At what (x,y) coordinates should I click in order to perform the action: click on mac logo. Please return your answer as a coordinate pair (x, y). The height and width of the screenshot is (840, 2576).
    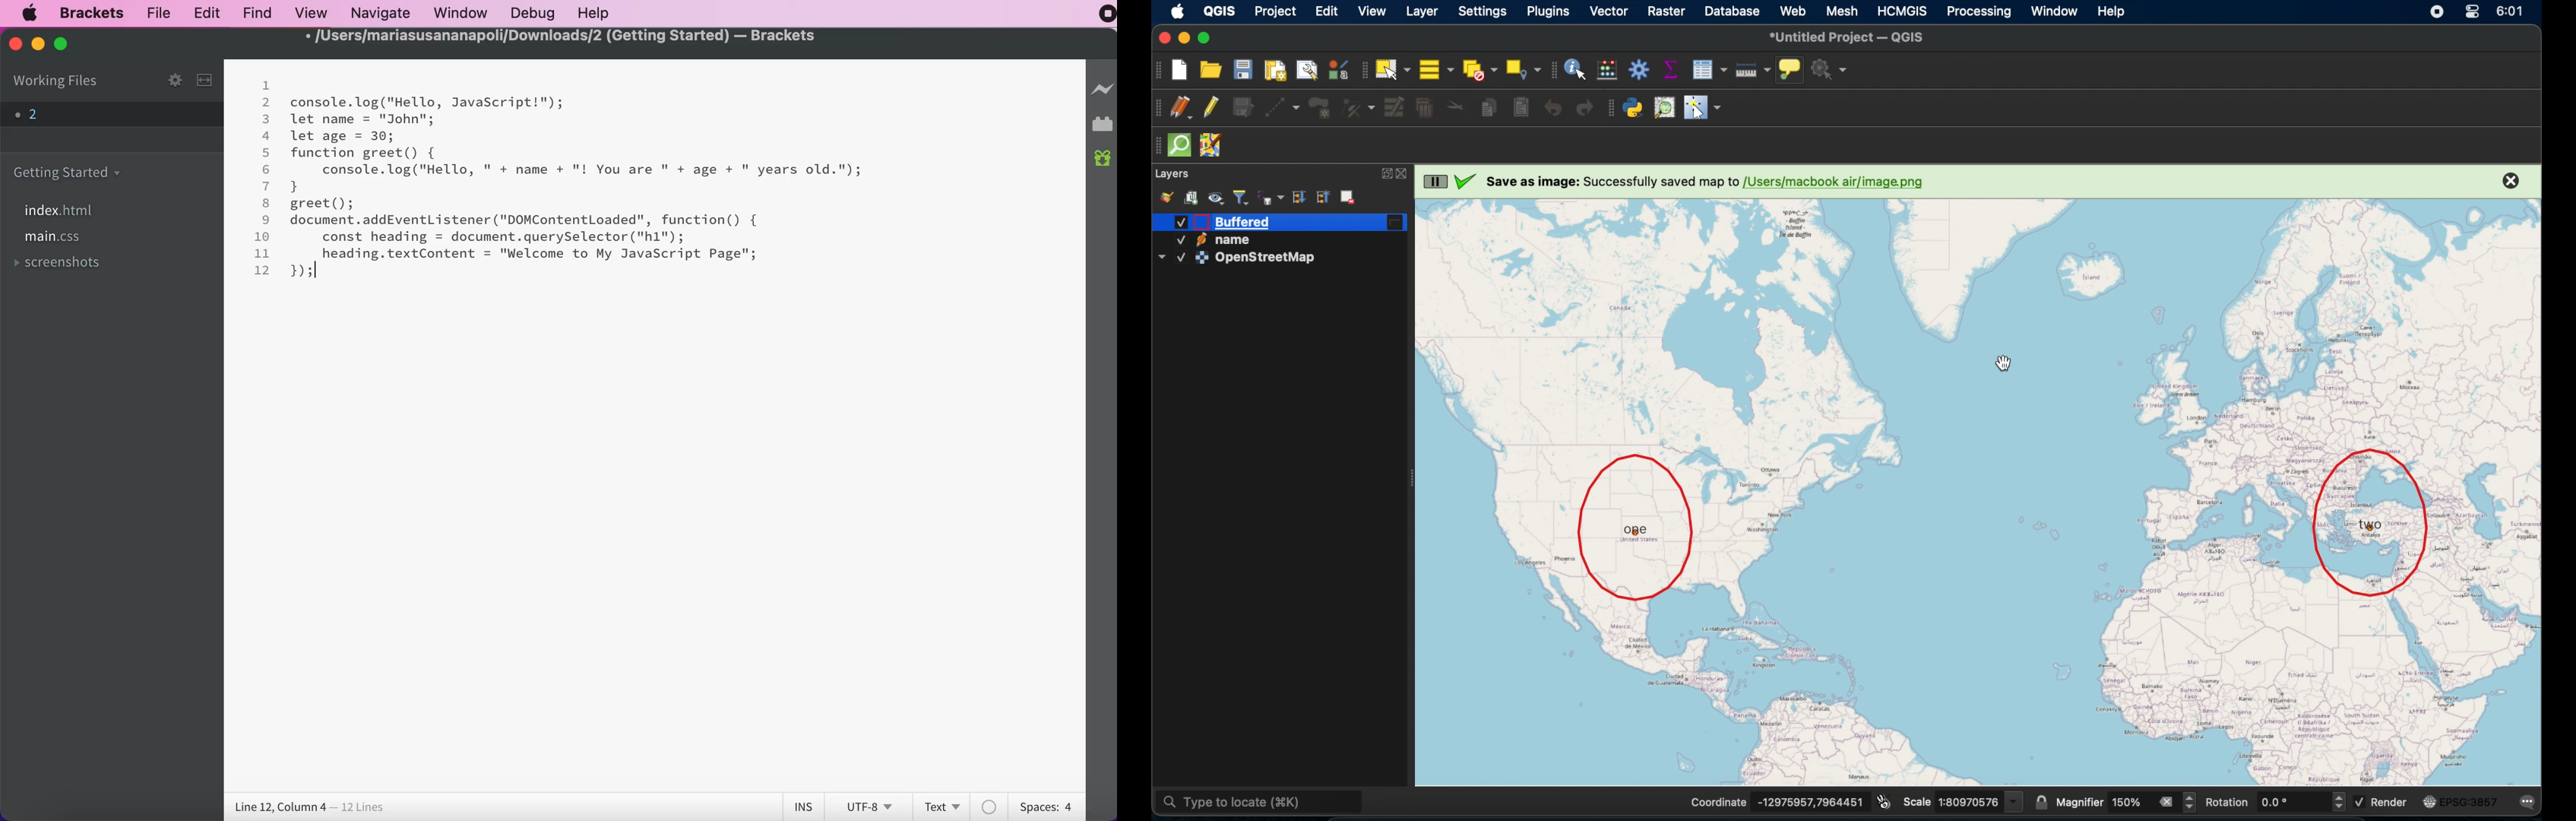
    Looking at the image, I should click on (31, 13).